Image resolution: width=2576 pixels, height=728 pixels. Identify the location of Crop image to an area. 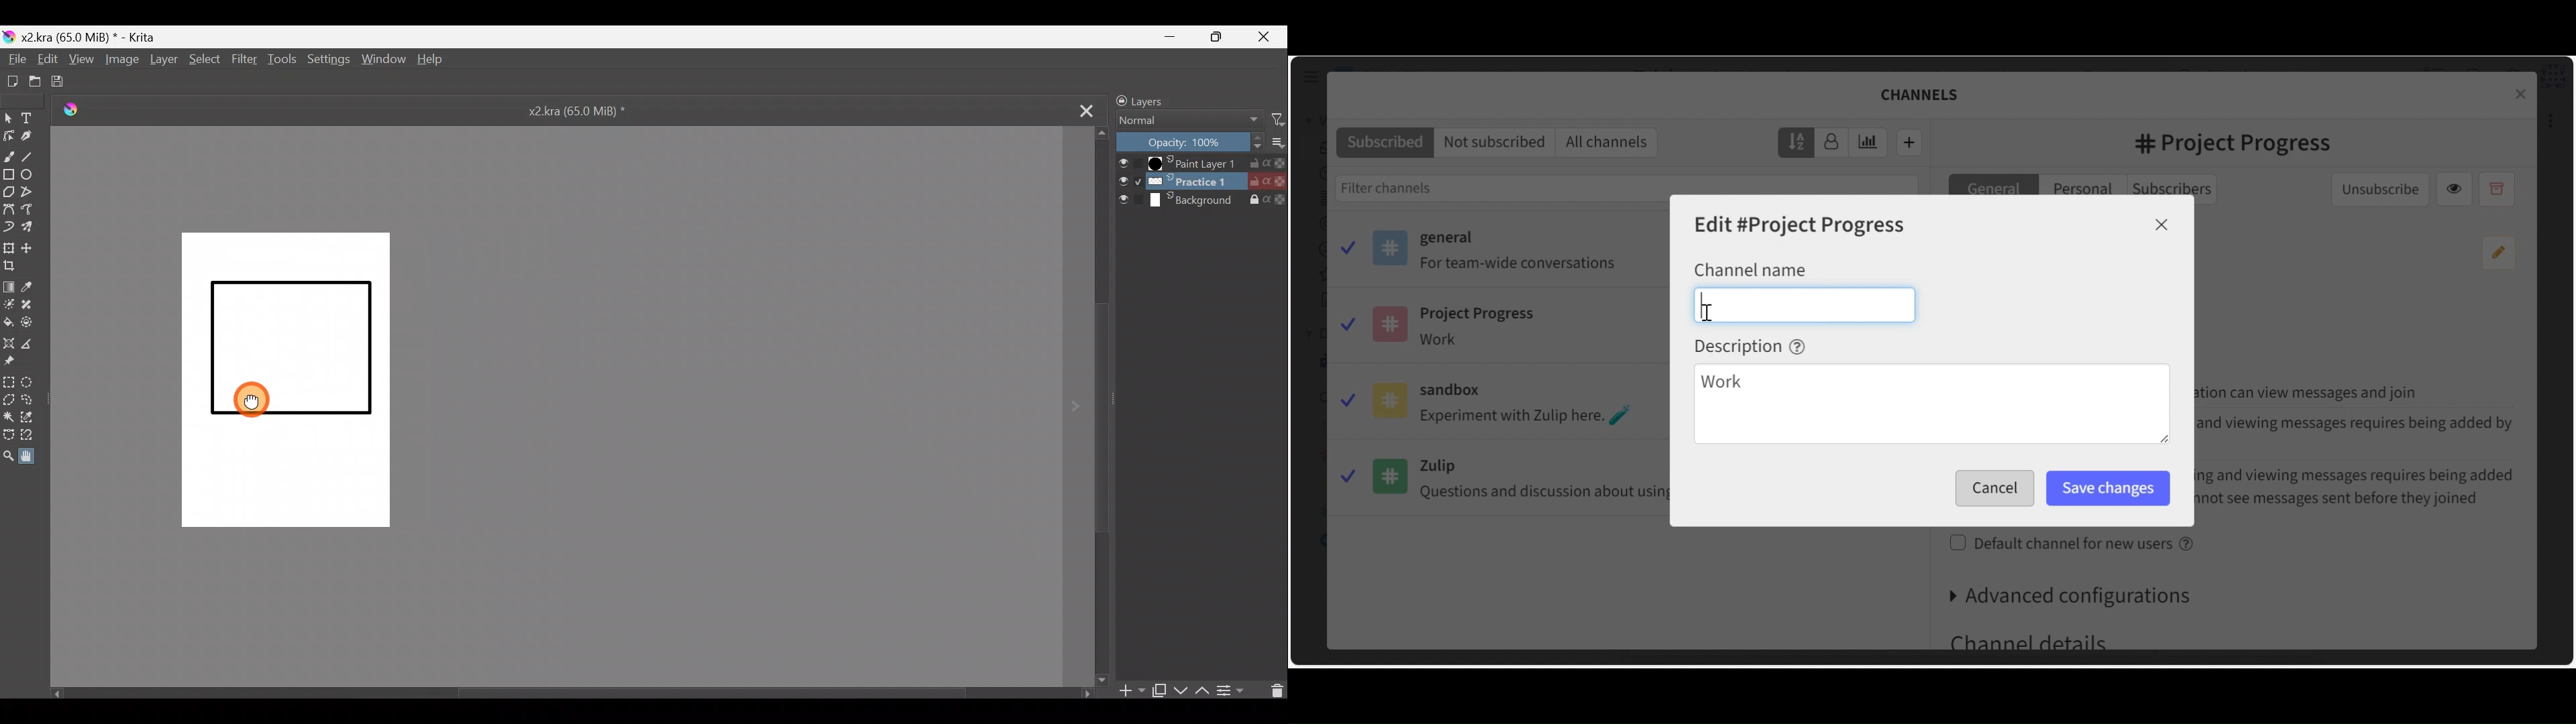
(12, 266).